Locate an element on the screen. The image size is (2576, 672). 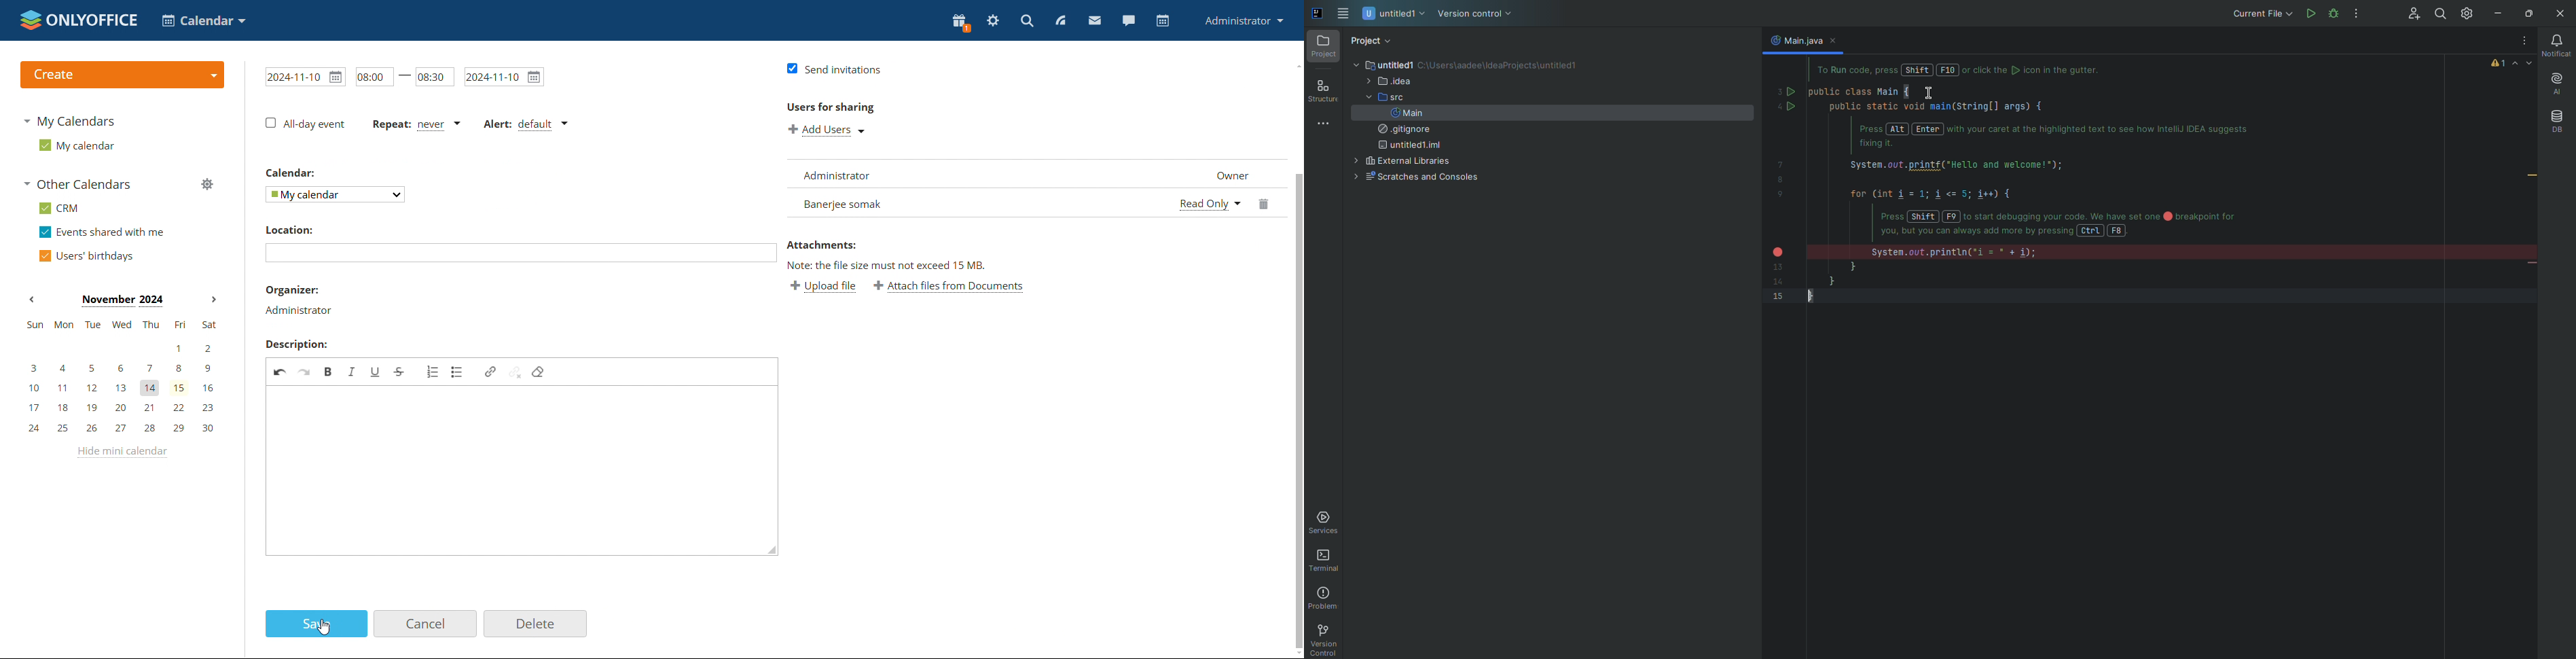
scrollbar is located at coordinates (1296, 317).